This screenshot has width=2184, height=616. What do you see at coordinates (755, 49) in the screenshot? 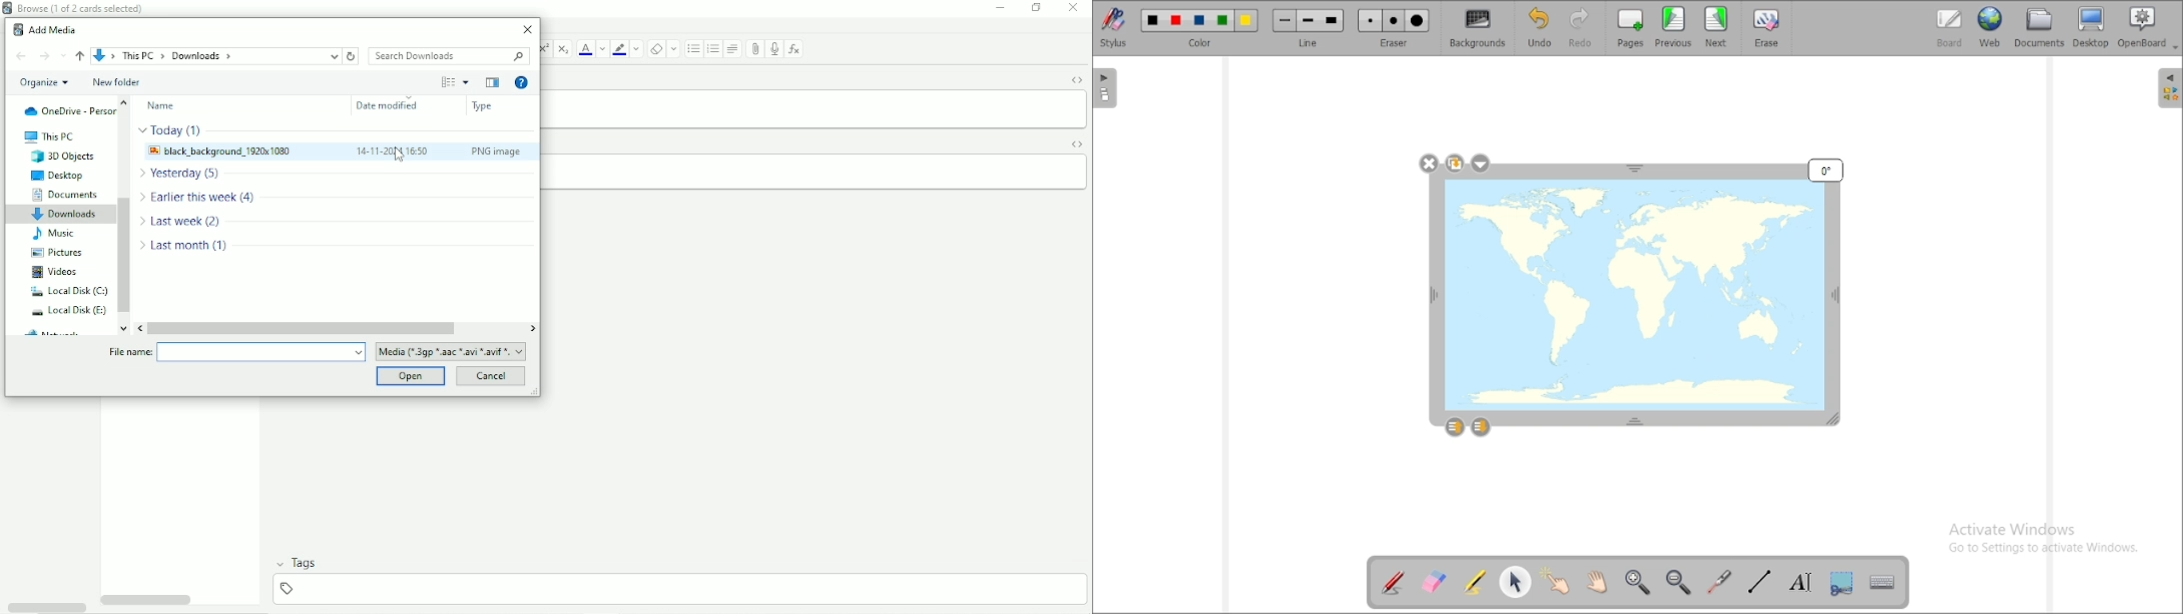
I see `Attach pictures/audio/video` at bounding box center [755, 49].